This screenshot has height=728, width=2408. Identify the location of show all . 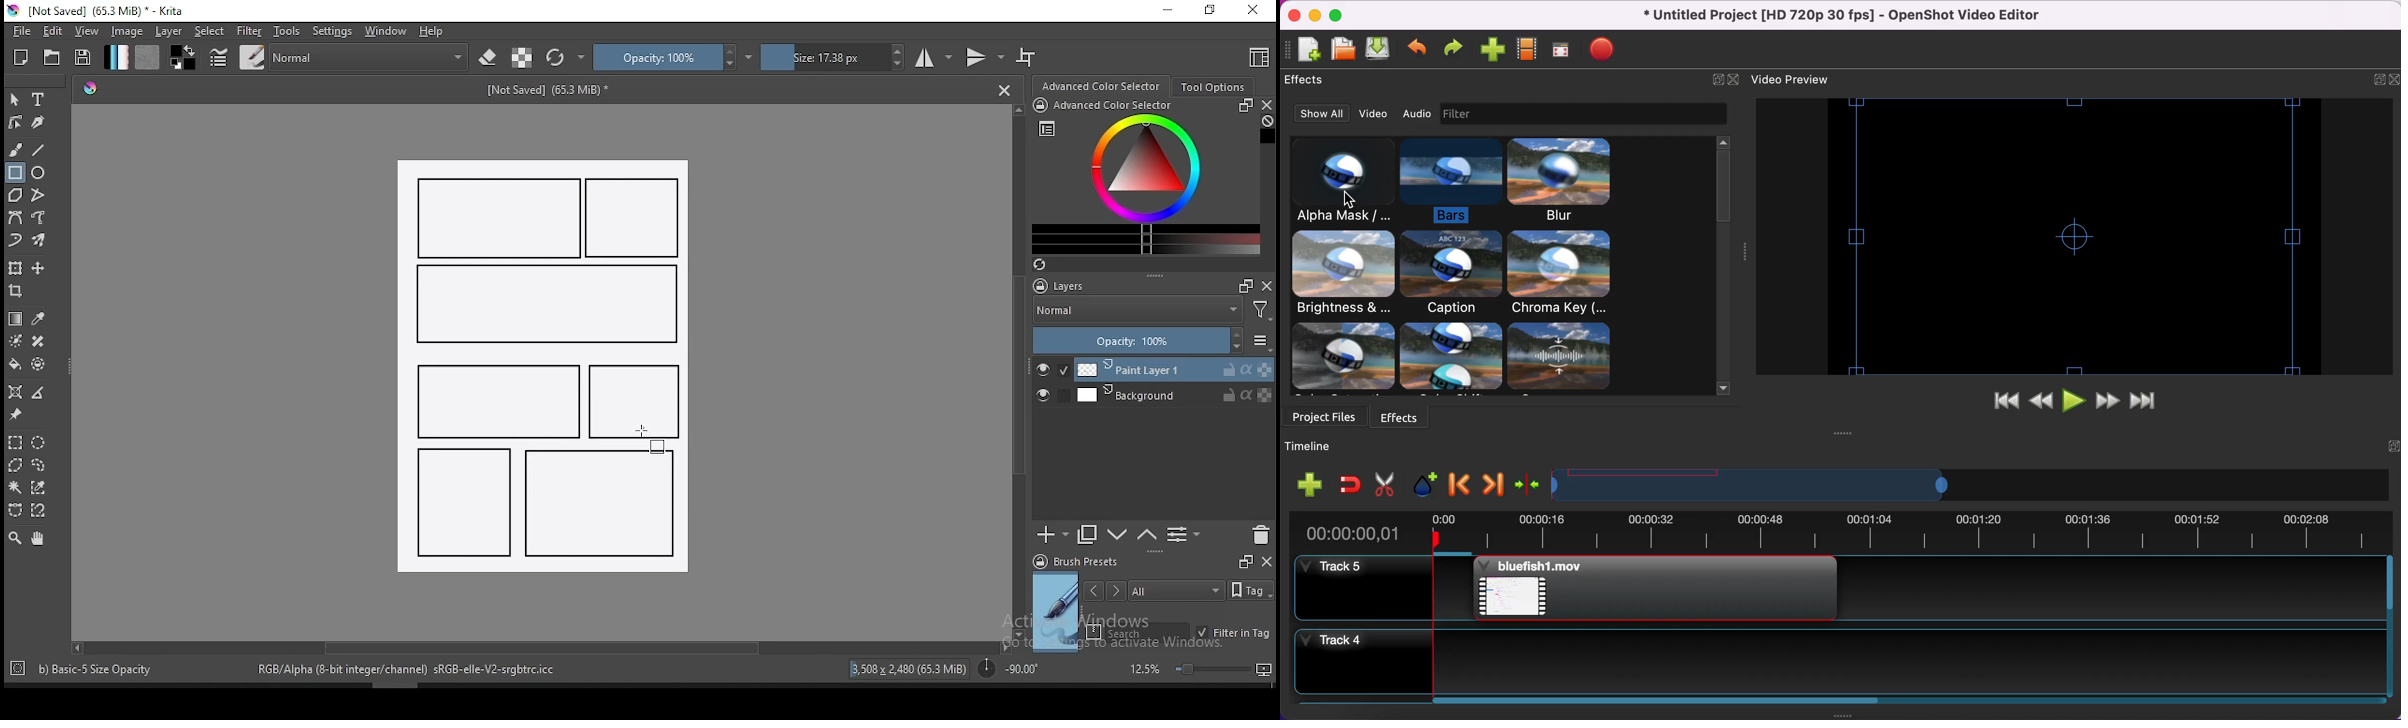
(1322, 112).